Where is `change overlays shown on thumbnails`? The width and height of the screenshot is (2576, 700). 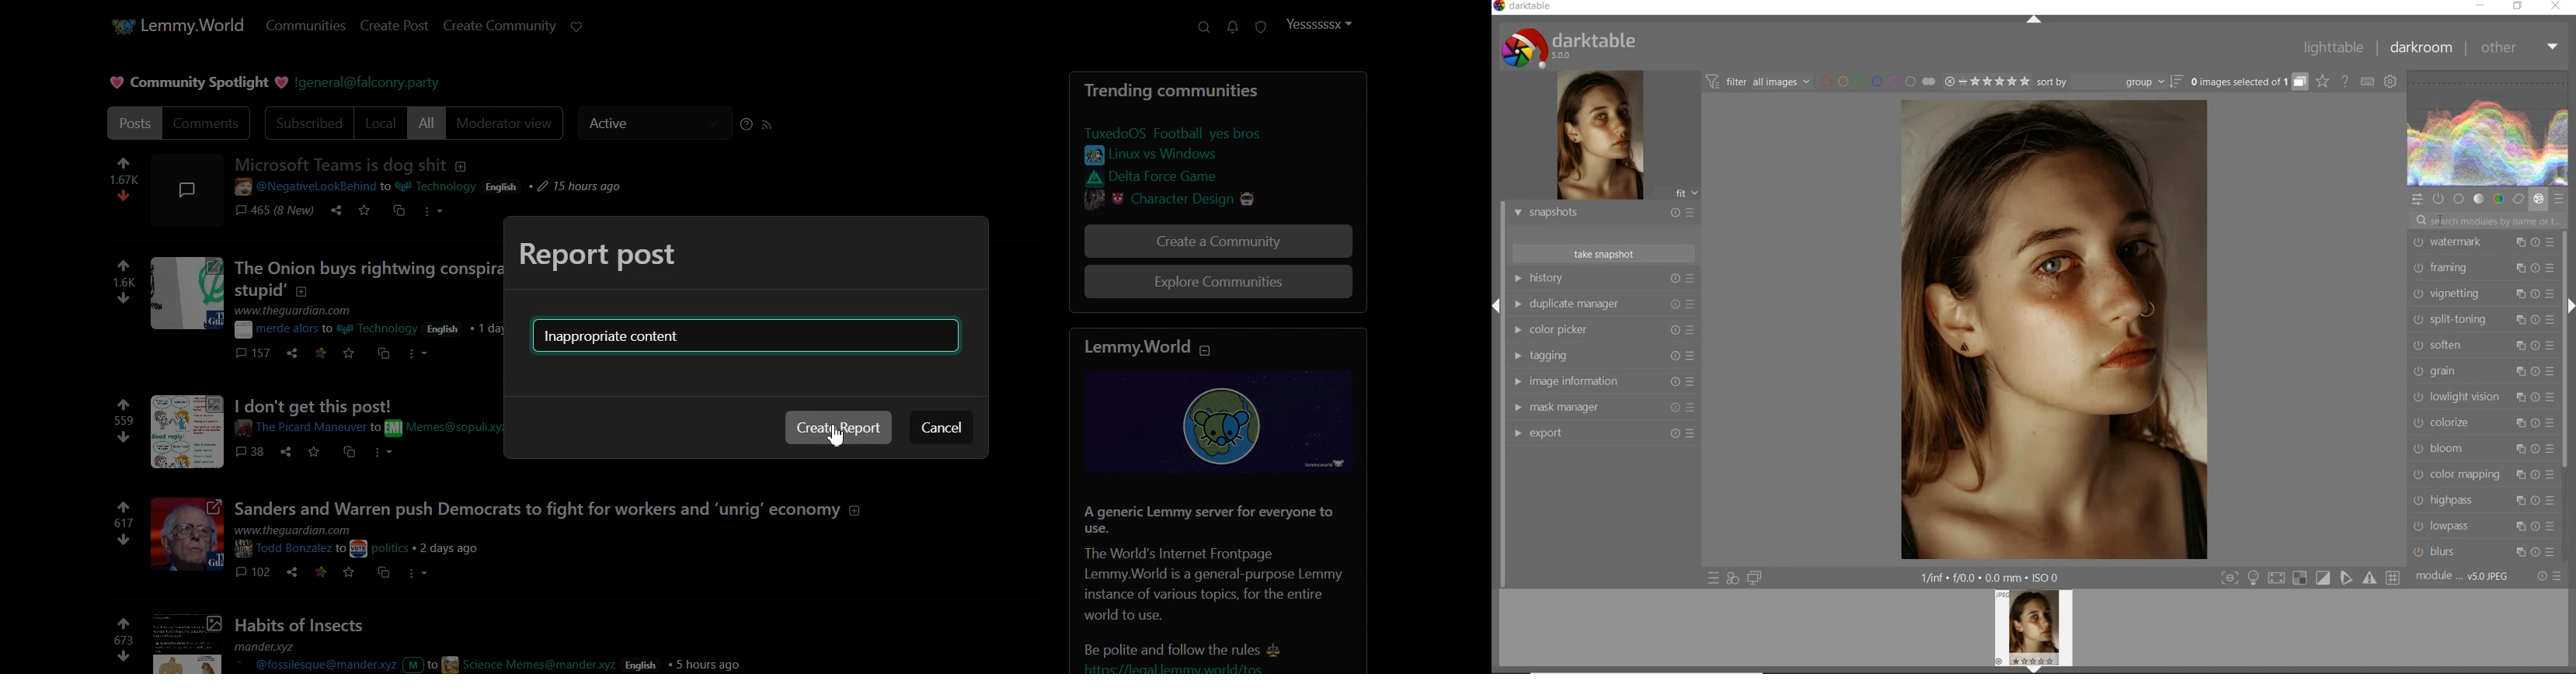
change overlays shown on thumbnails is located at coordinates (2322, 83).